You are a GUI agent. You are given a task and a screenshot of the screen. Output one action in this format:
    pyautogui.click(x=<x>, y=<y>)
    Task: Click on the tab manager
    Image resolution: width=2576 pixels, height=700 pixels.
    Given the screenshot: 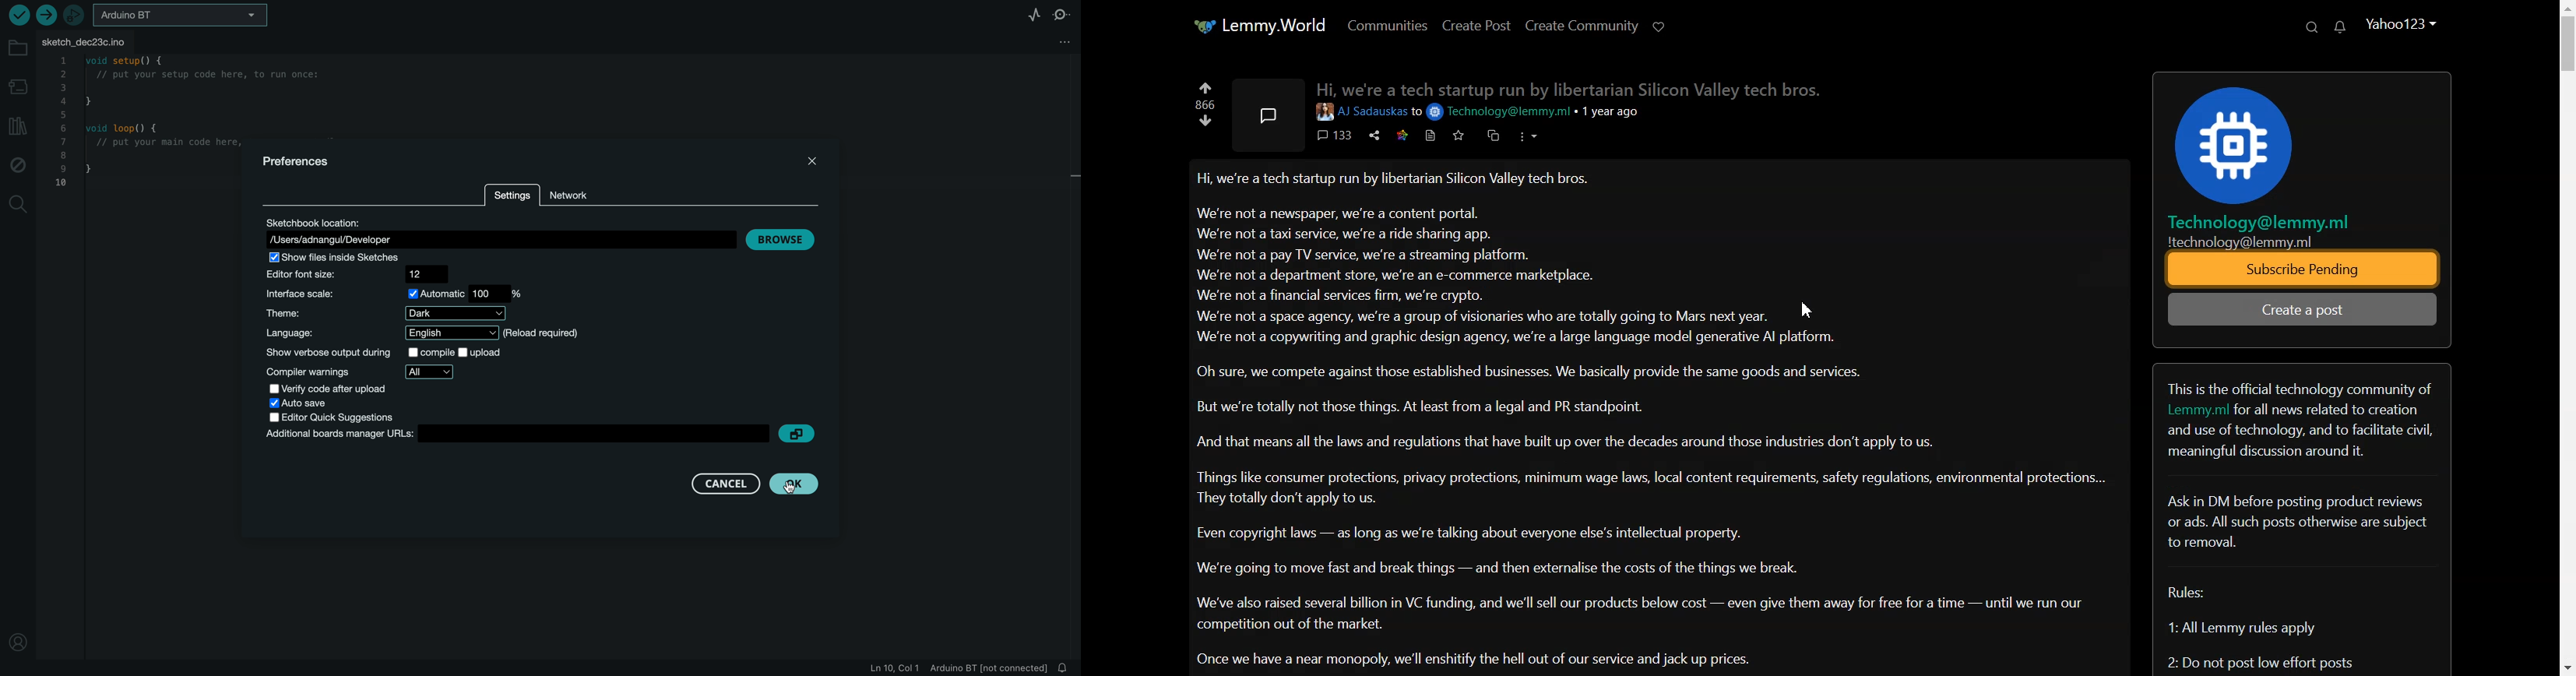 What is the action you would take?
    pyautogui.click(x=1062, y=43)
    